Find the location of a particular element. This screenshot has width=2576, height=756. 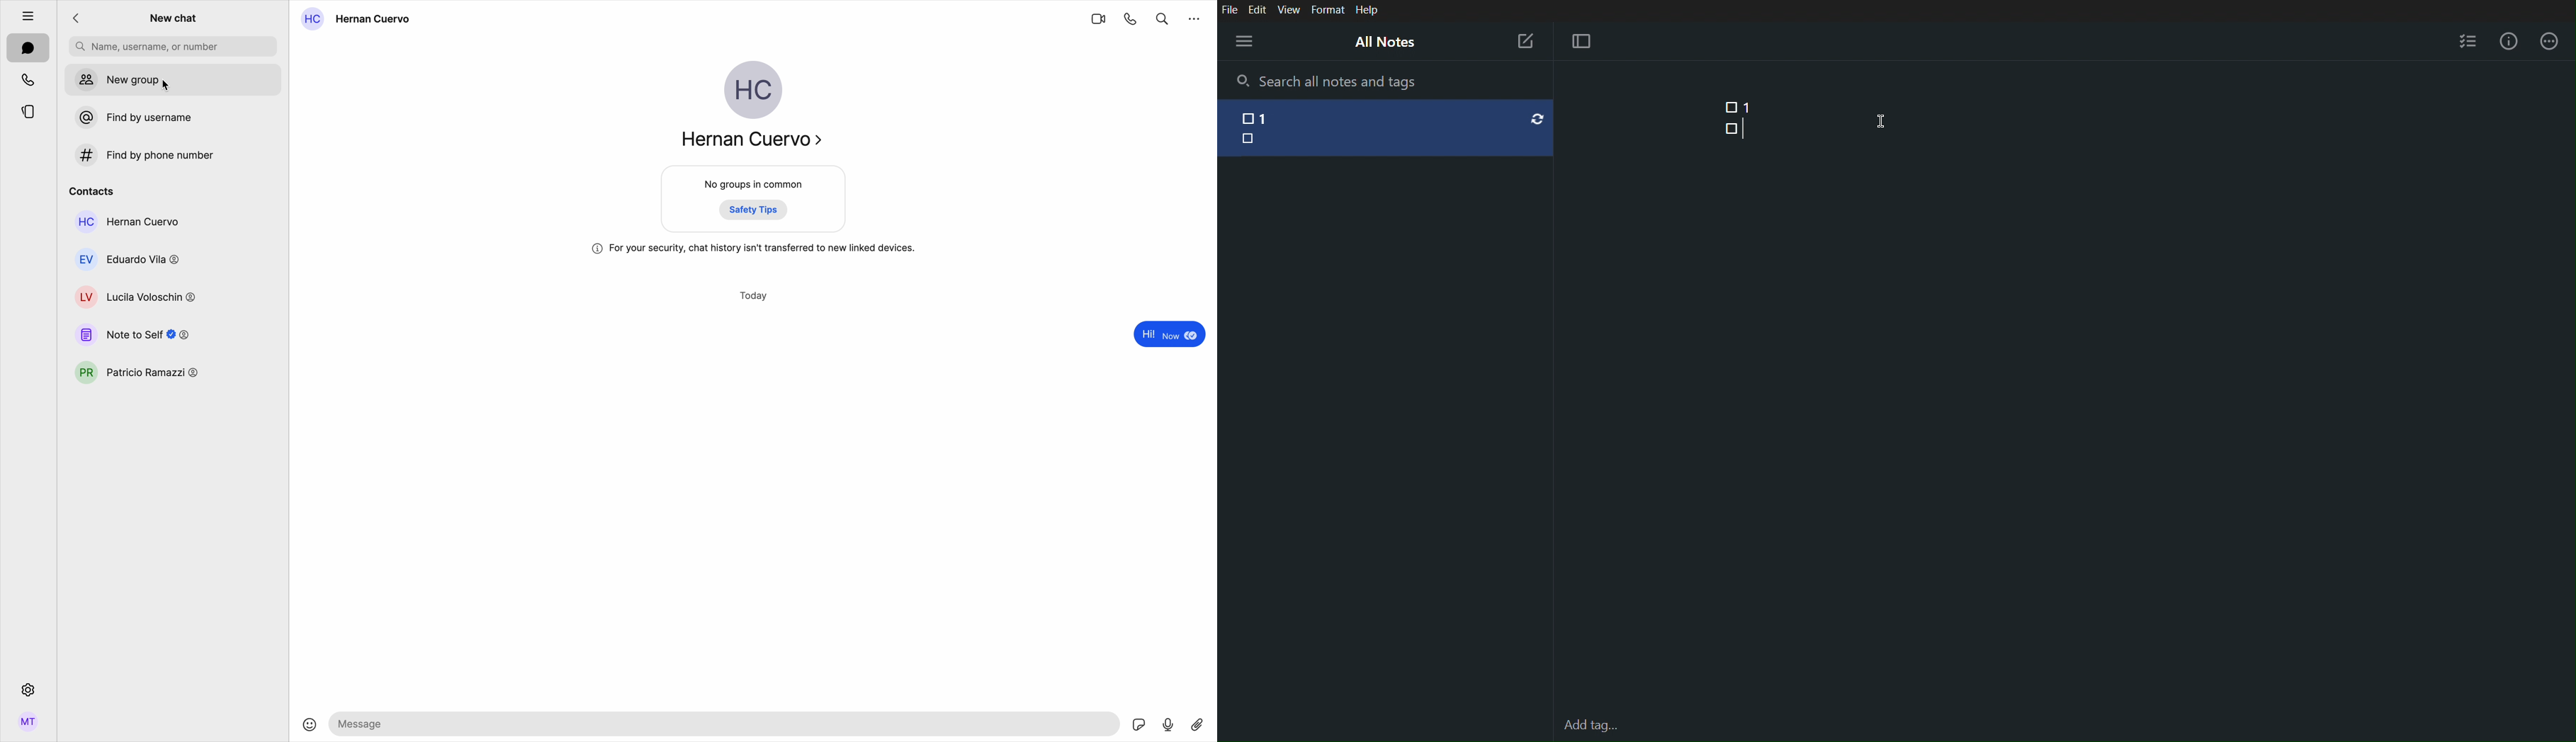

Focus Mode is located at coordinates (1581, 42).